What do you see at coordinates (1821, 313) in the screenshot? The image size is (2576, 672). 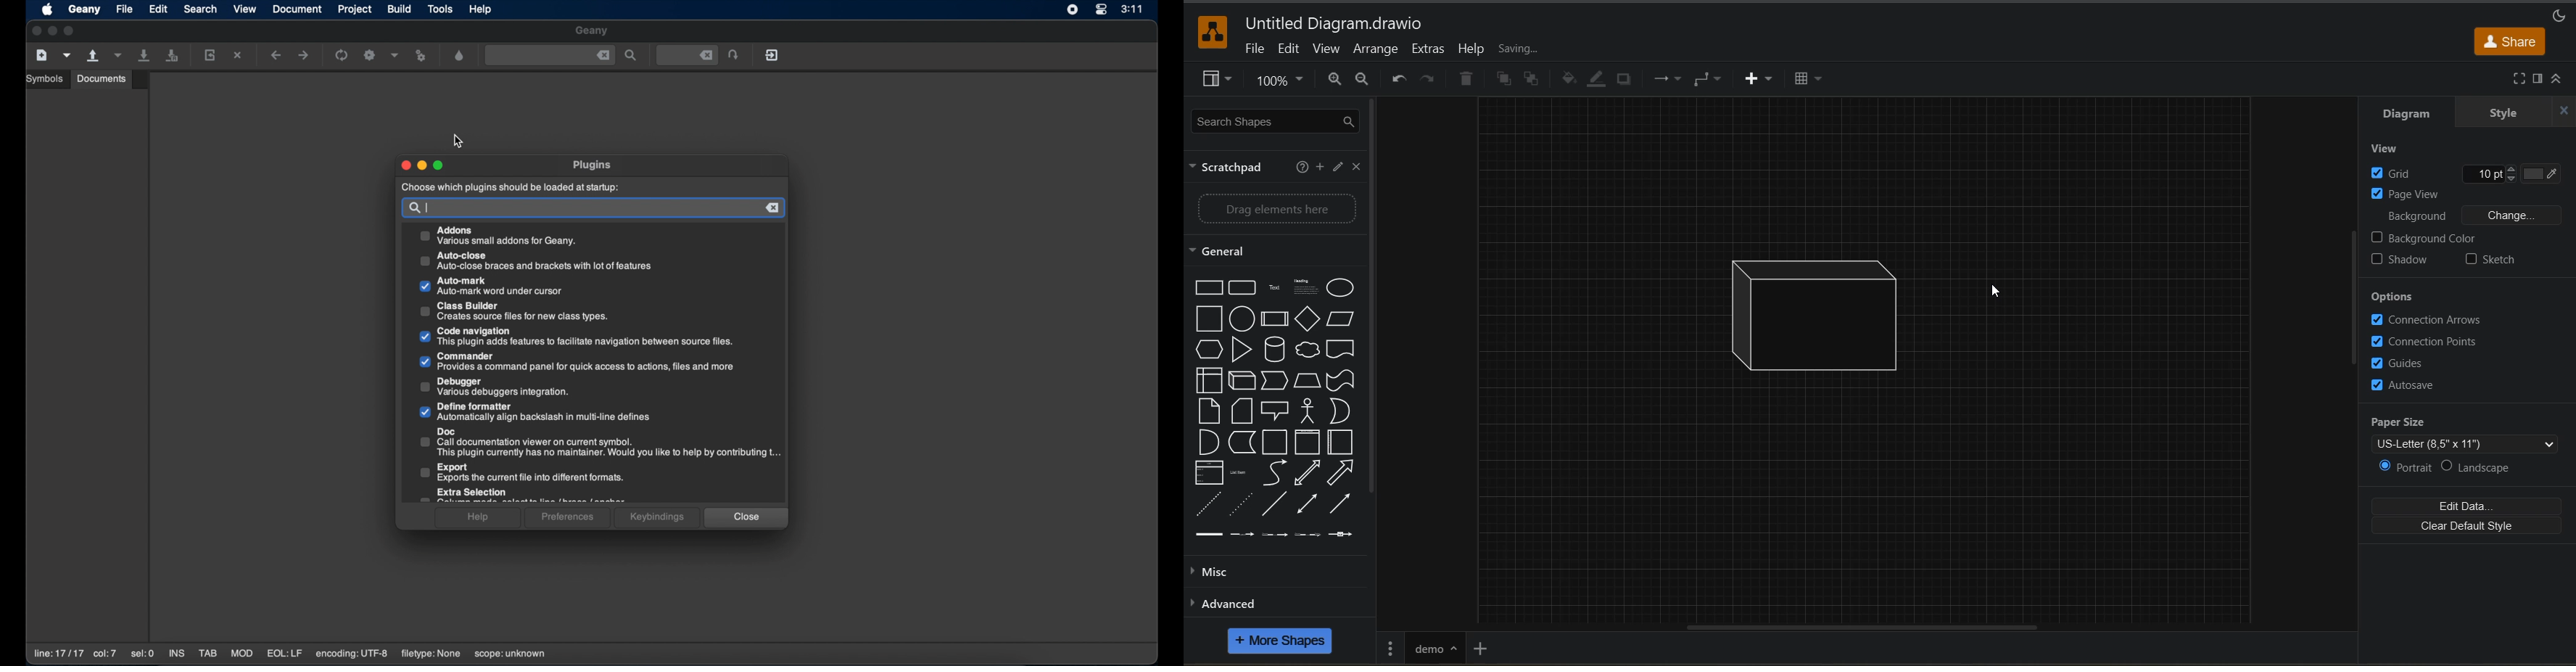 I see `inserted shape` at bounding box center [1821, 313].